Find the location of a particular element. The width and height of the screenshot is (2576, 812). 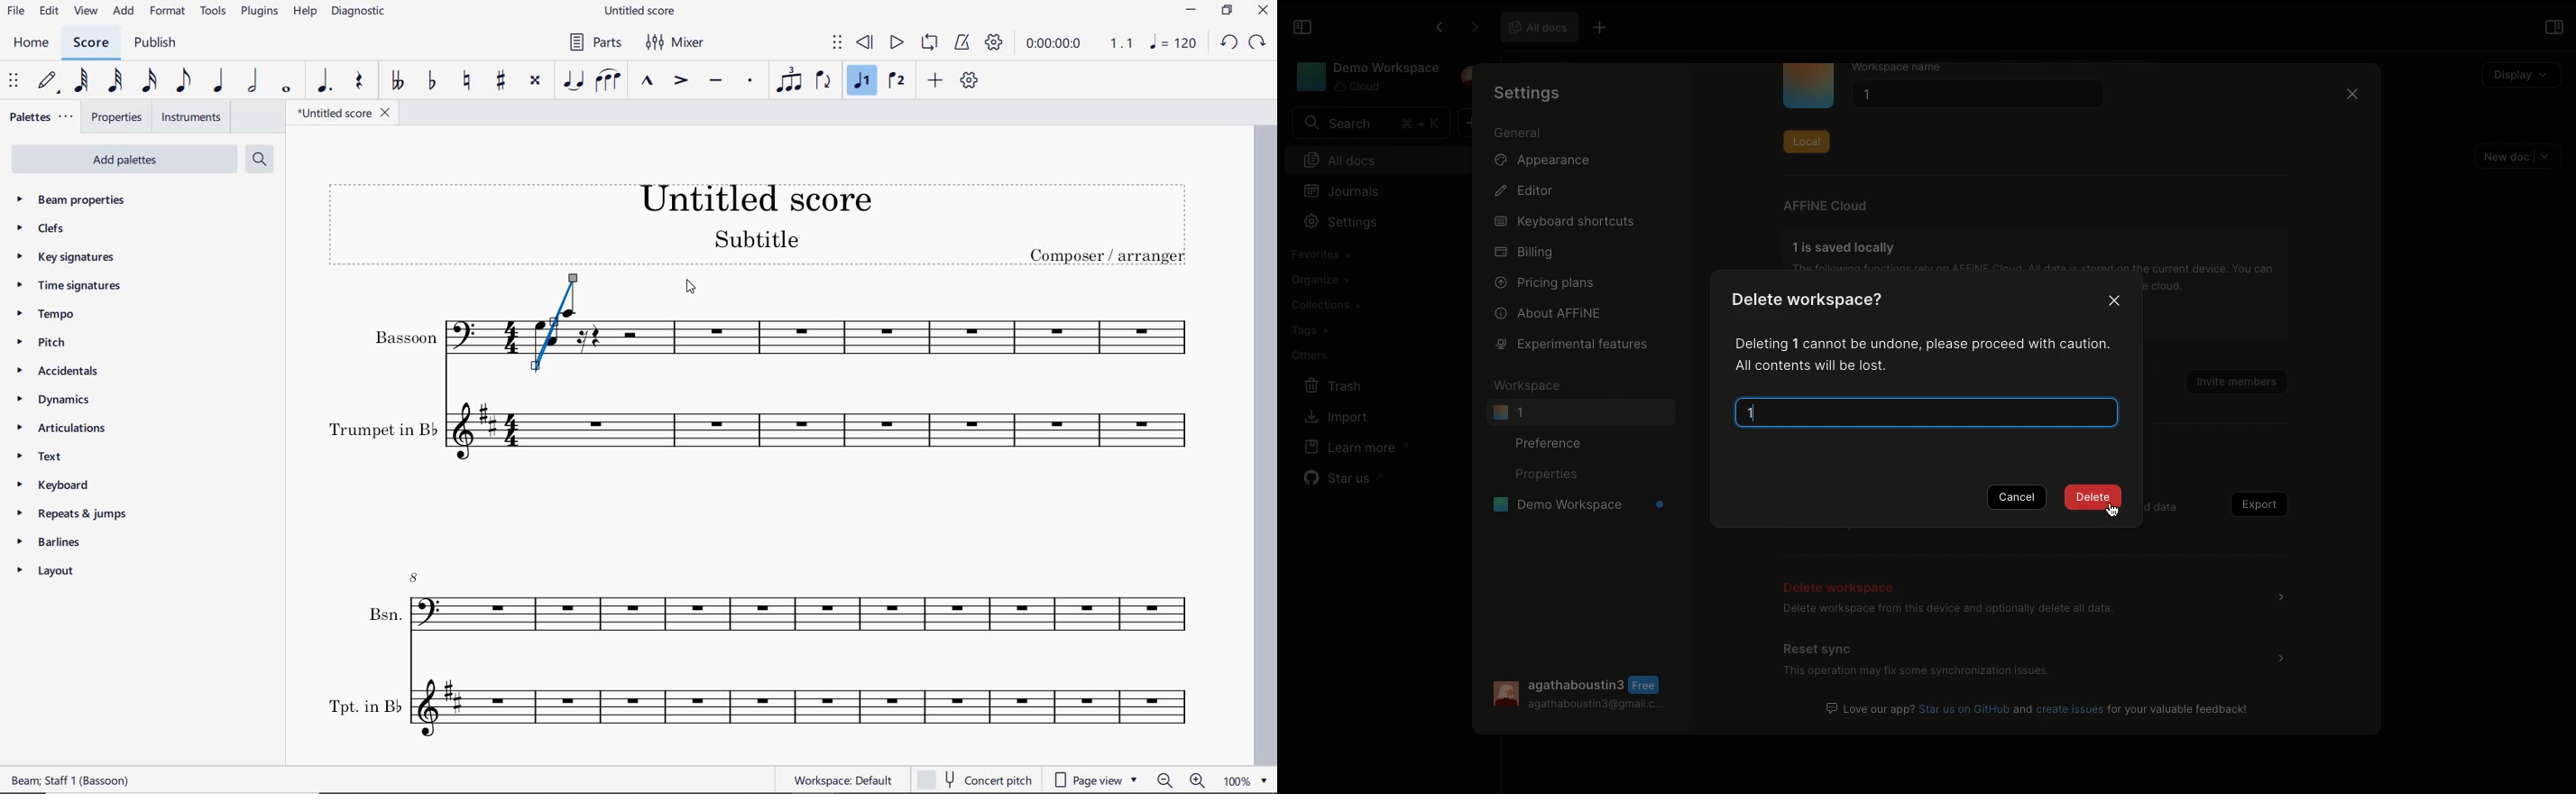

concert pitch is located at coordinates (976, 779).